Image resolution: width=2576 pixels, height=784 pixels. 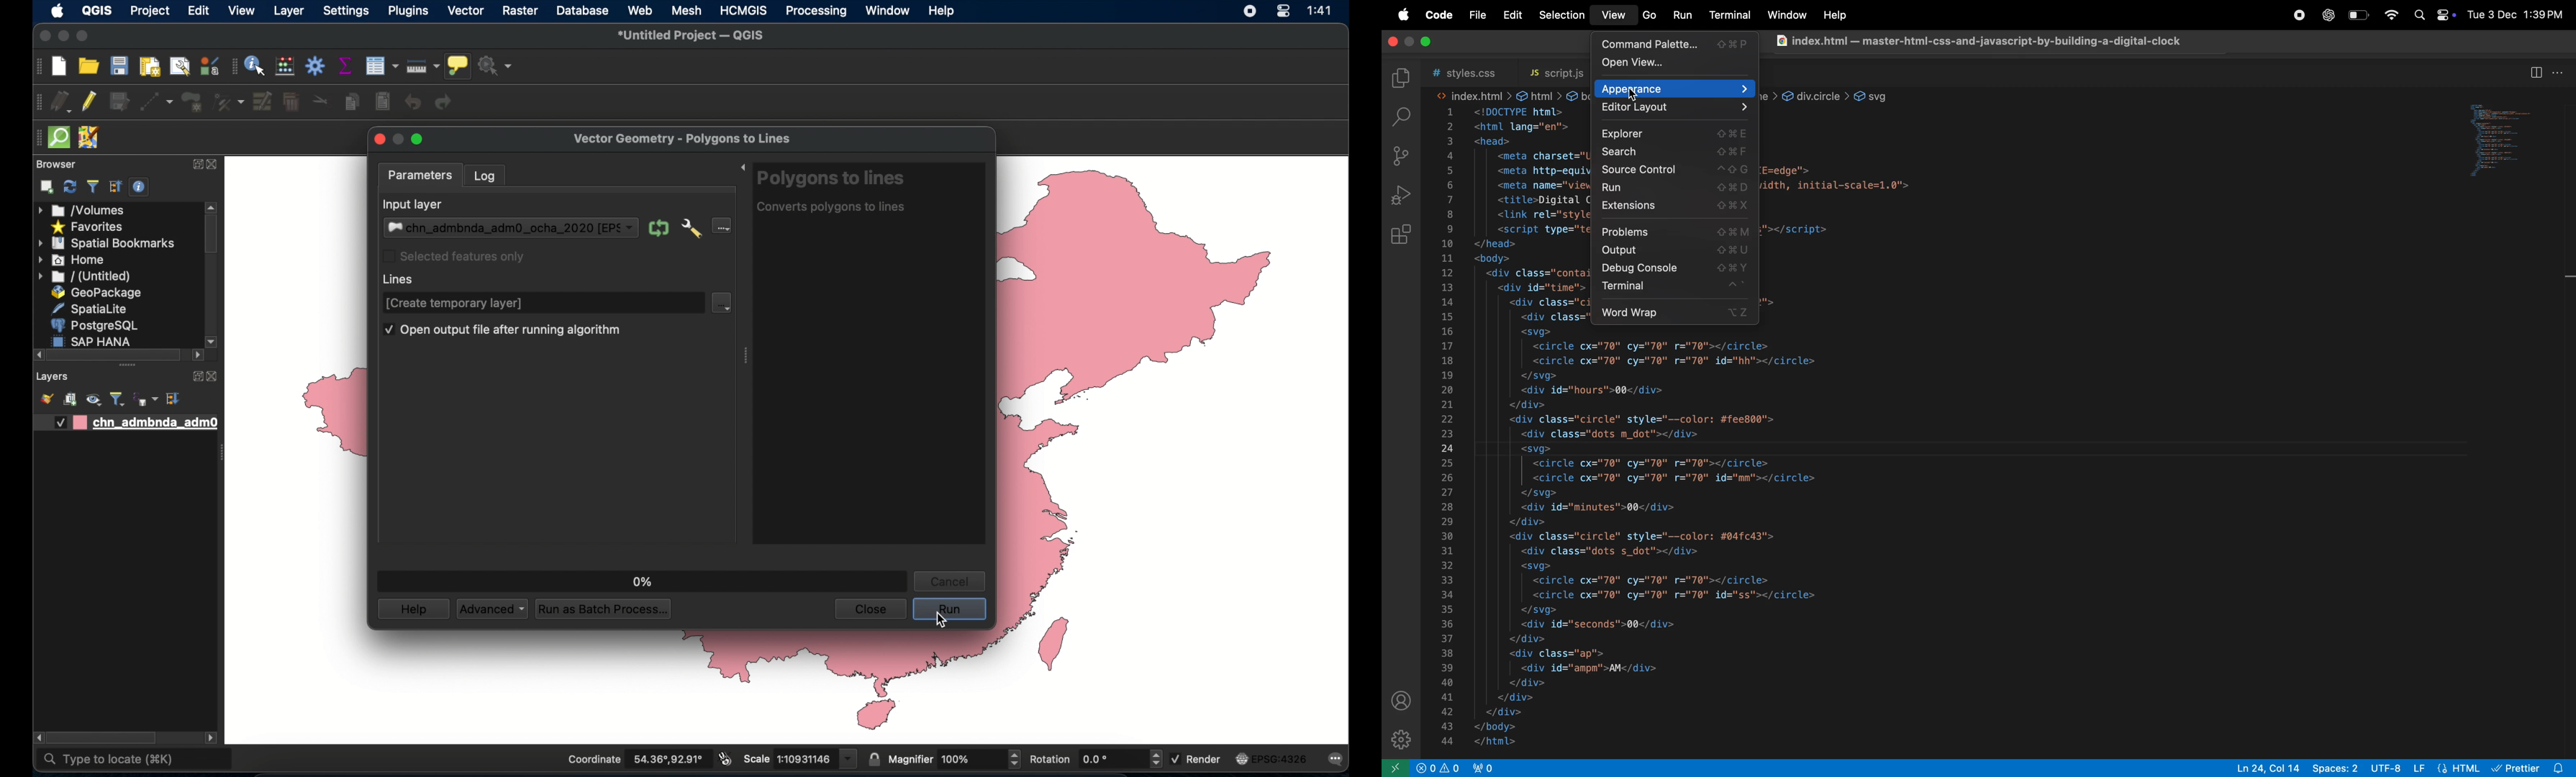 I want to click on view, so click(x=242, y=11).